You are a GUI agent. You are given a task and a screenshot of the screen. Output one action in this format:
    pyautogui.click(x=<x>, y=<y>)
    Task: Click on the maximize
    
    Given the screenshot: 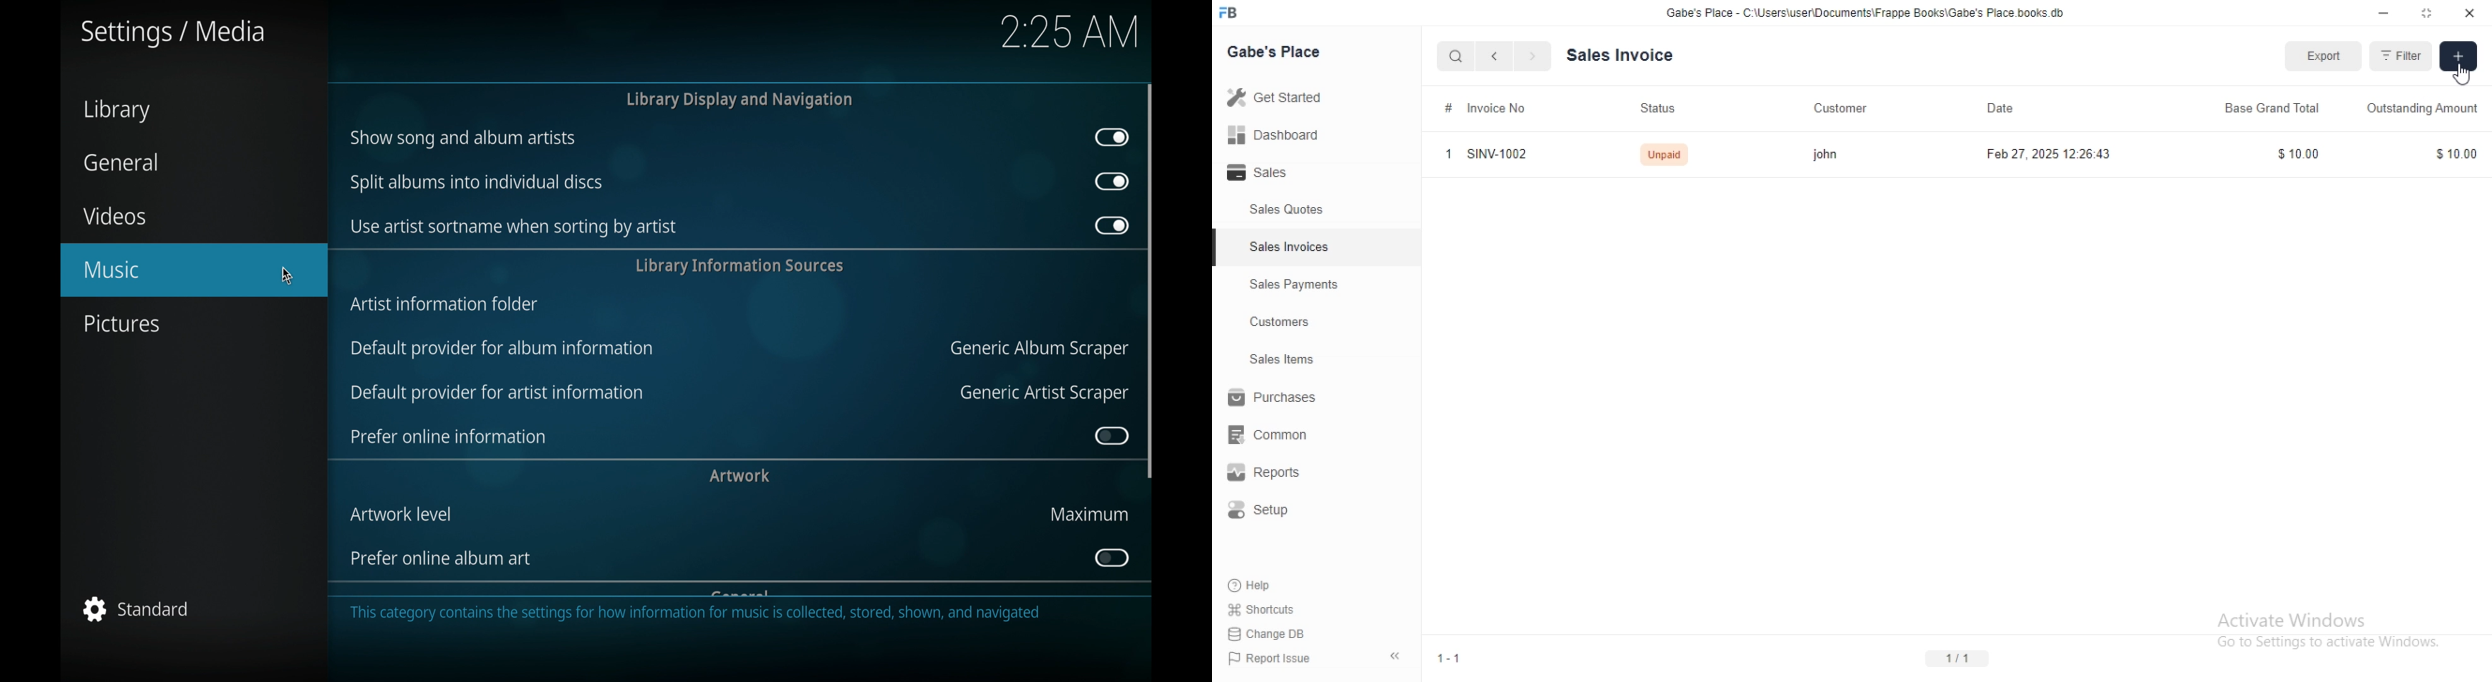 What is the action you would take?
    pyautogui.click(x=2428, y=15)
    